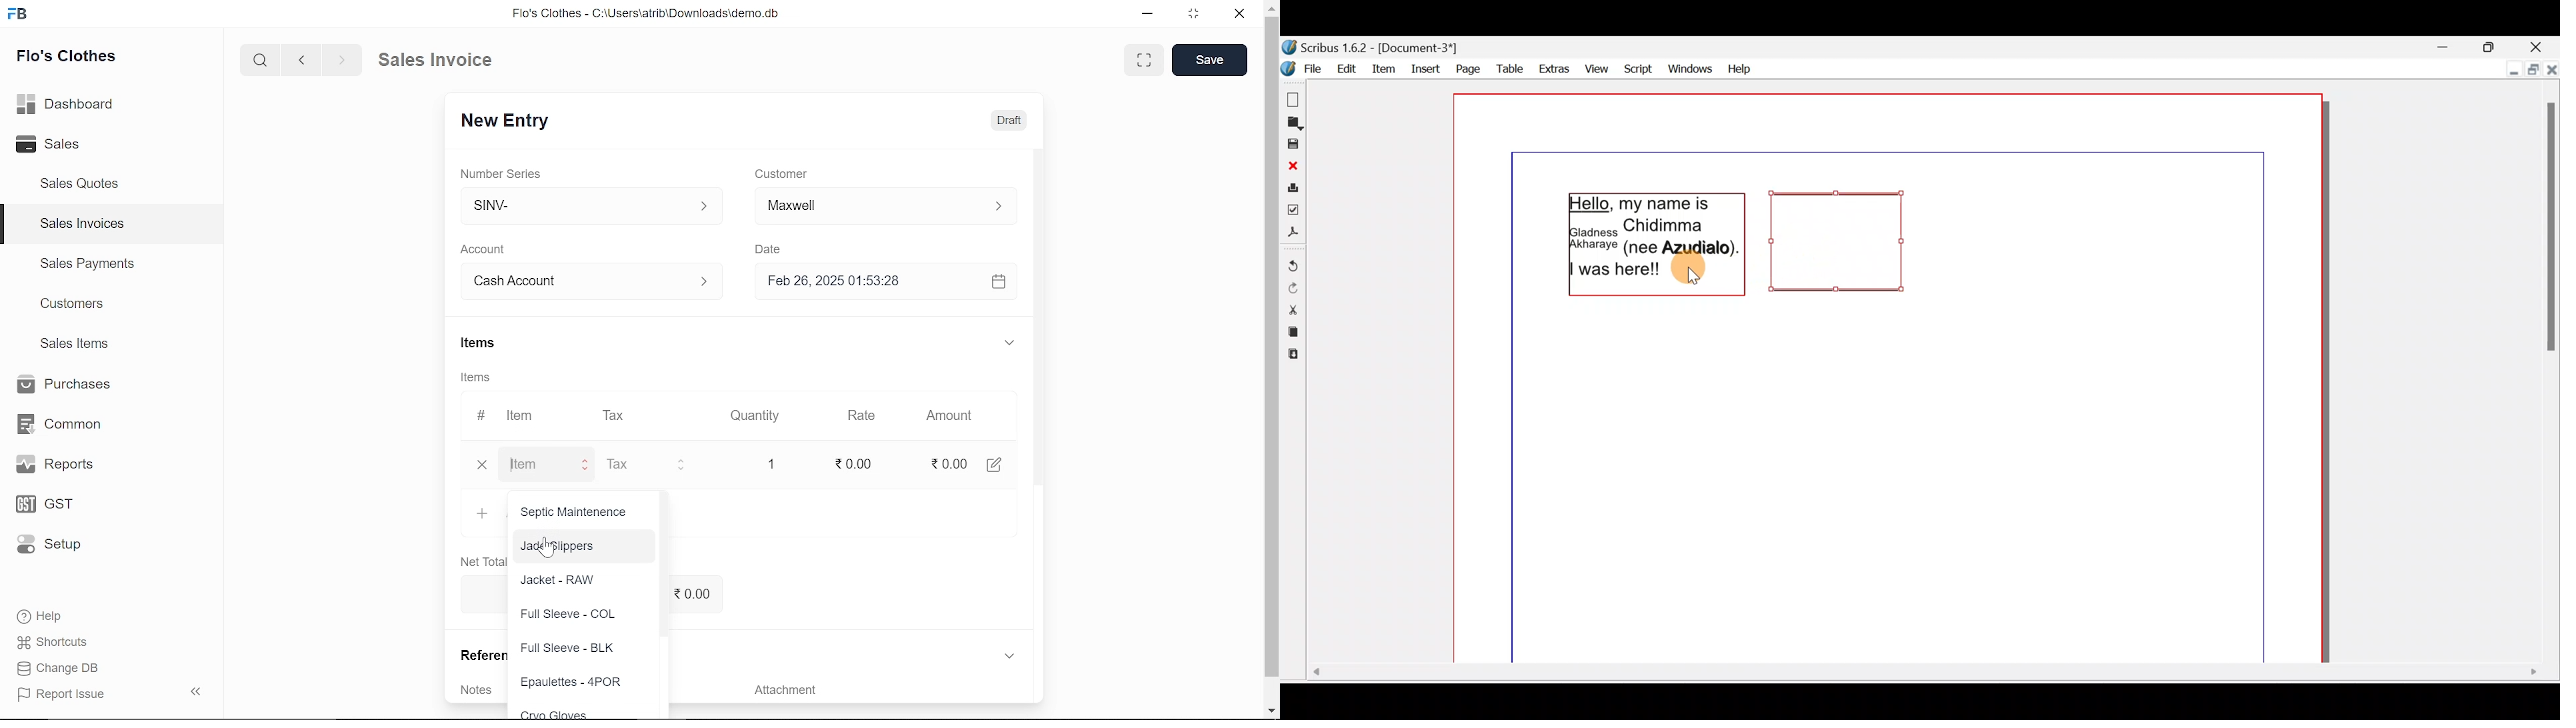 The image size is (2576, 728). Describe the element at coordinates (62, 505) in the screenshot. I see `GST` at that location.